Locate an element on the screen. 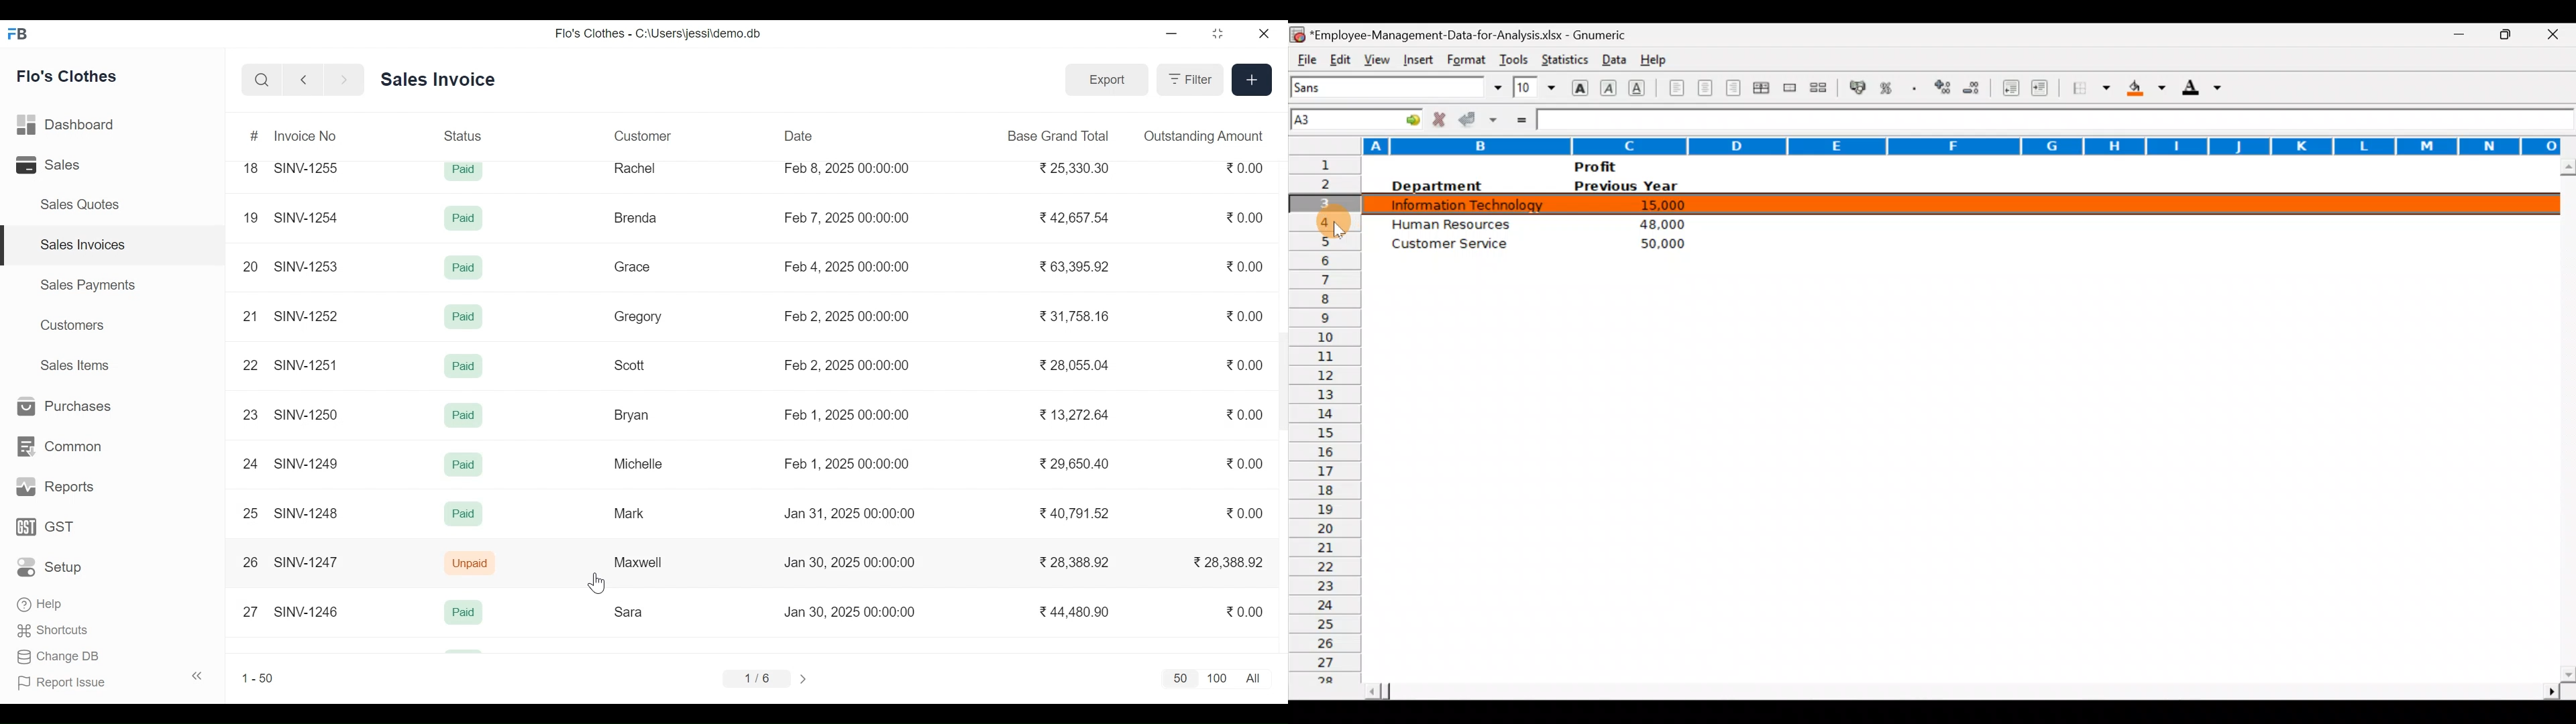 The height and width of the screenshot is (728, 2576). GST is located at coordinates (45, 528).